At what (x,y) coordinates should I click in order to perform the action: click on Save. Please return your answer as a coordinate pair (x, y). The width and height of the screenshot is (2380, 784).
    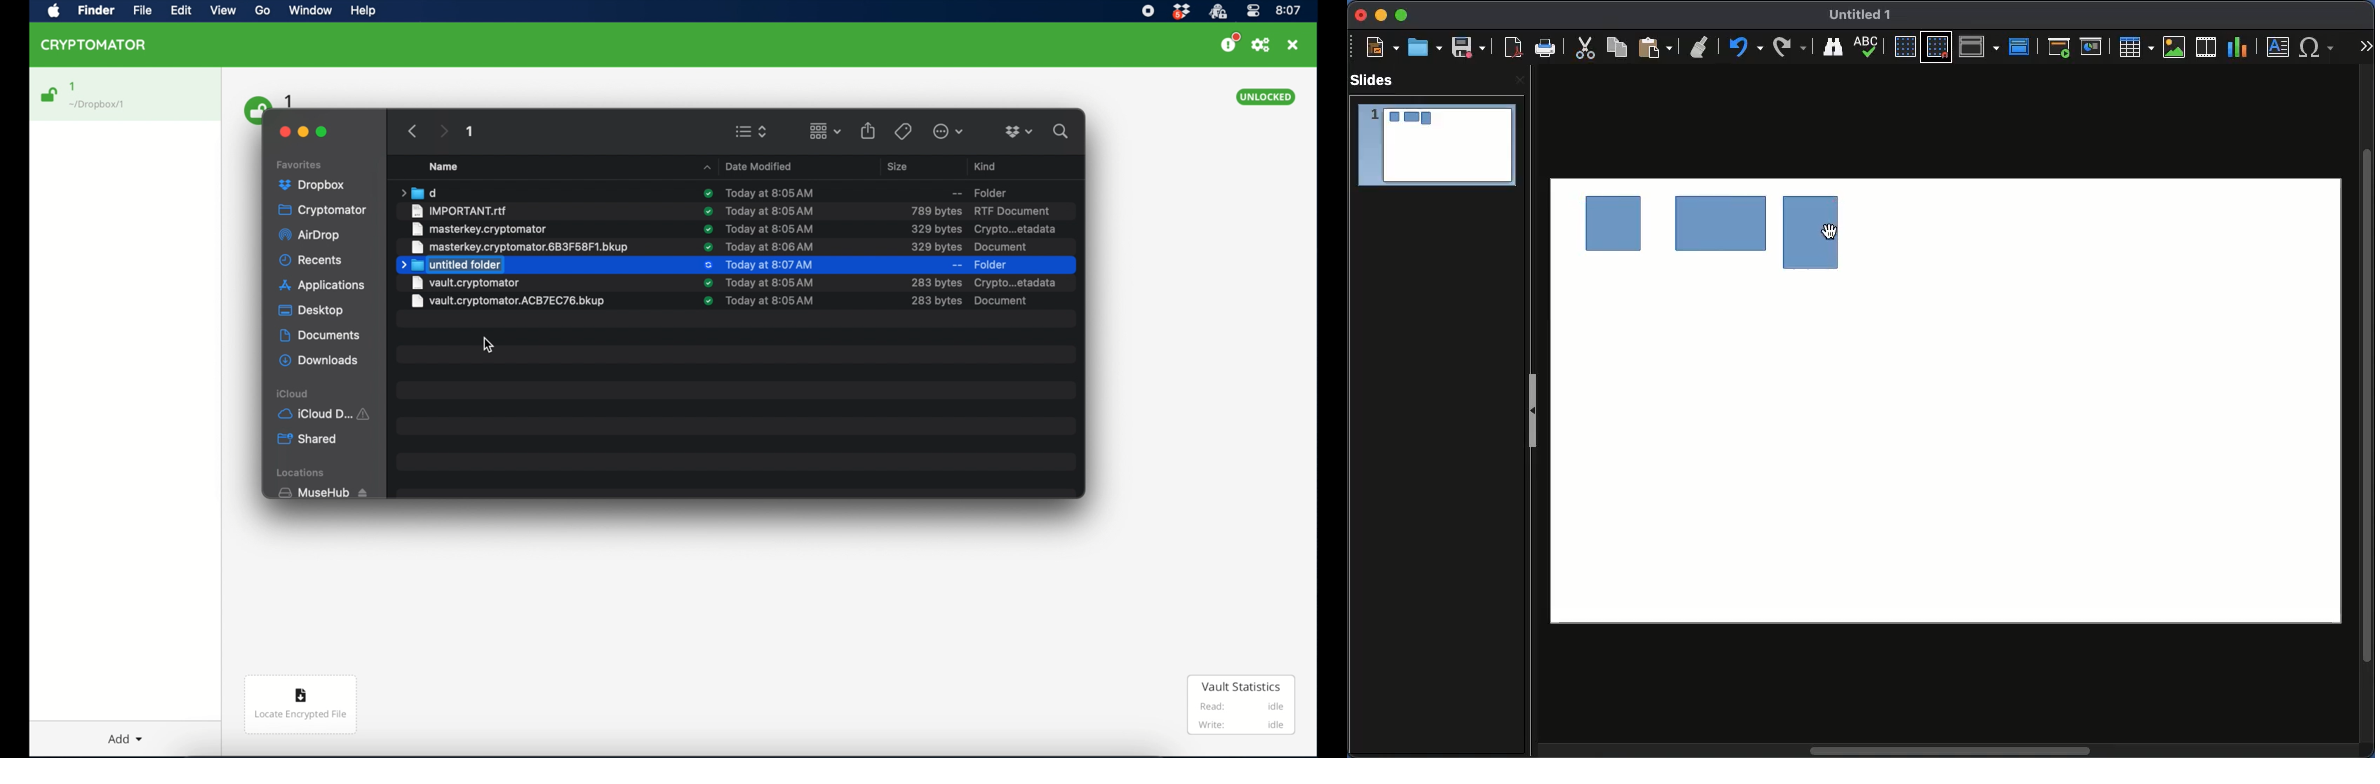
    Looking at the image, I should click on (1468, 48).